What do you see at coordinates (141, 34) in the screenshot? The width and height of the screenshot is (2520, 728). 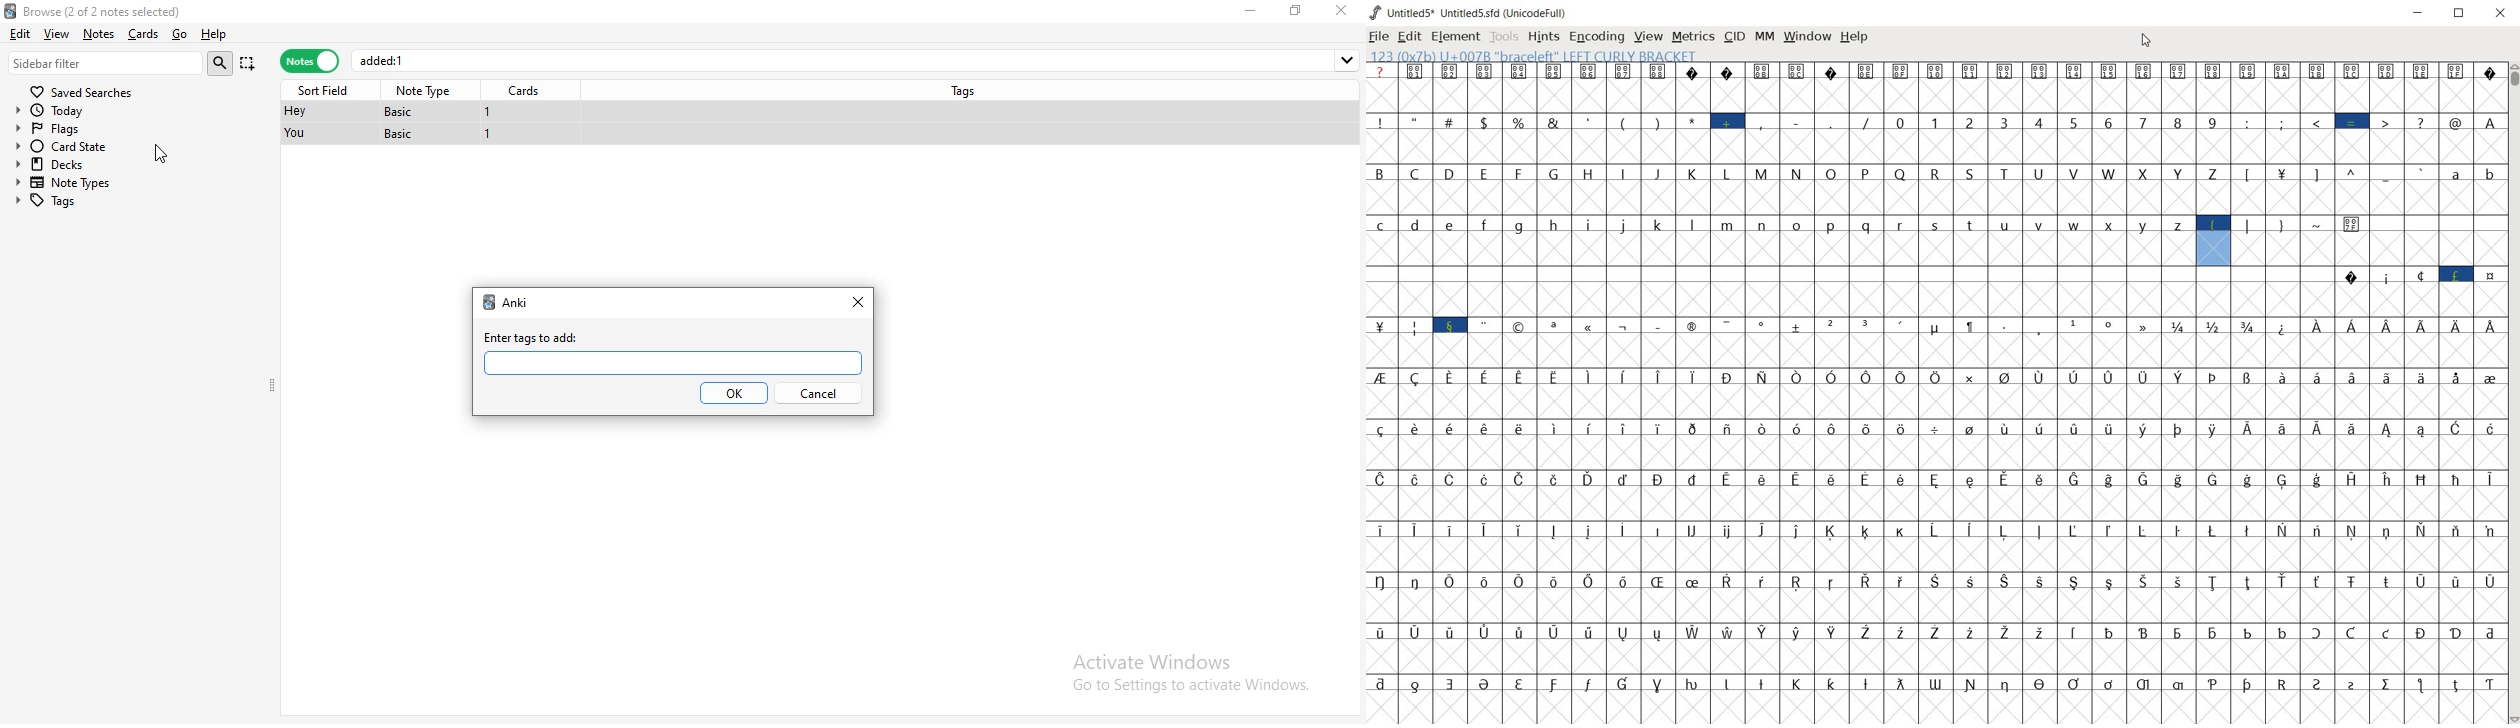 I see `cards` at bounding box center [141, 34].